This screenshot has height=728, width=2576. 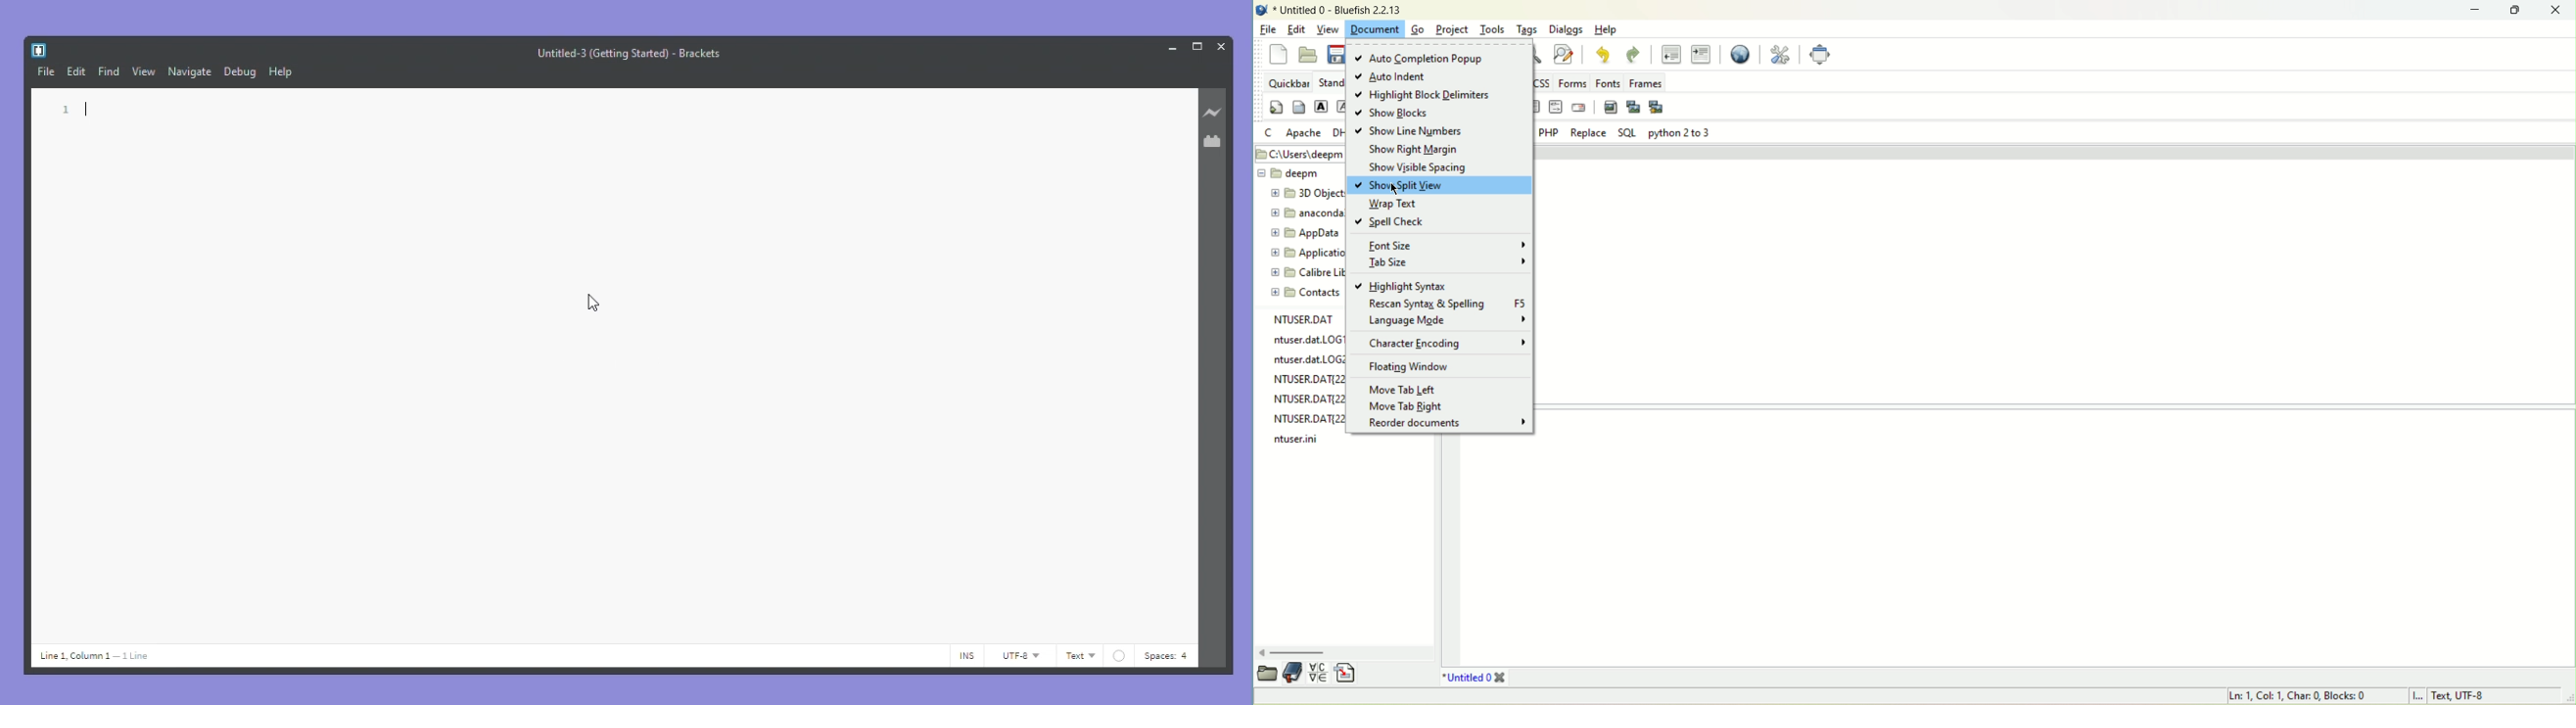 What do you see at coordinates (1268, 28) in the screenshot?
I see `file` at bounding box center [1268, 28].